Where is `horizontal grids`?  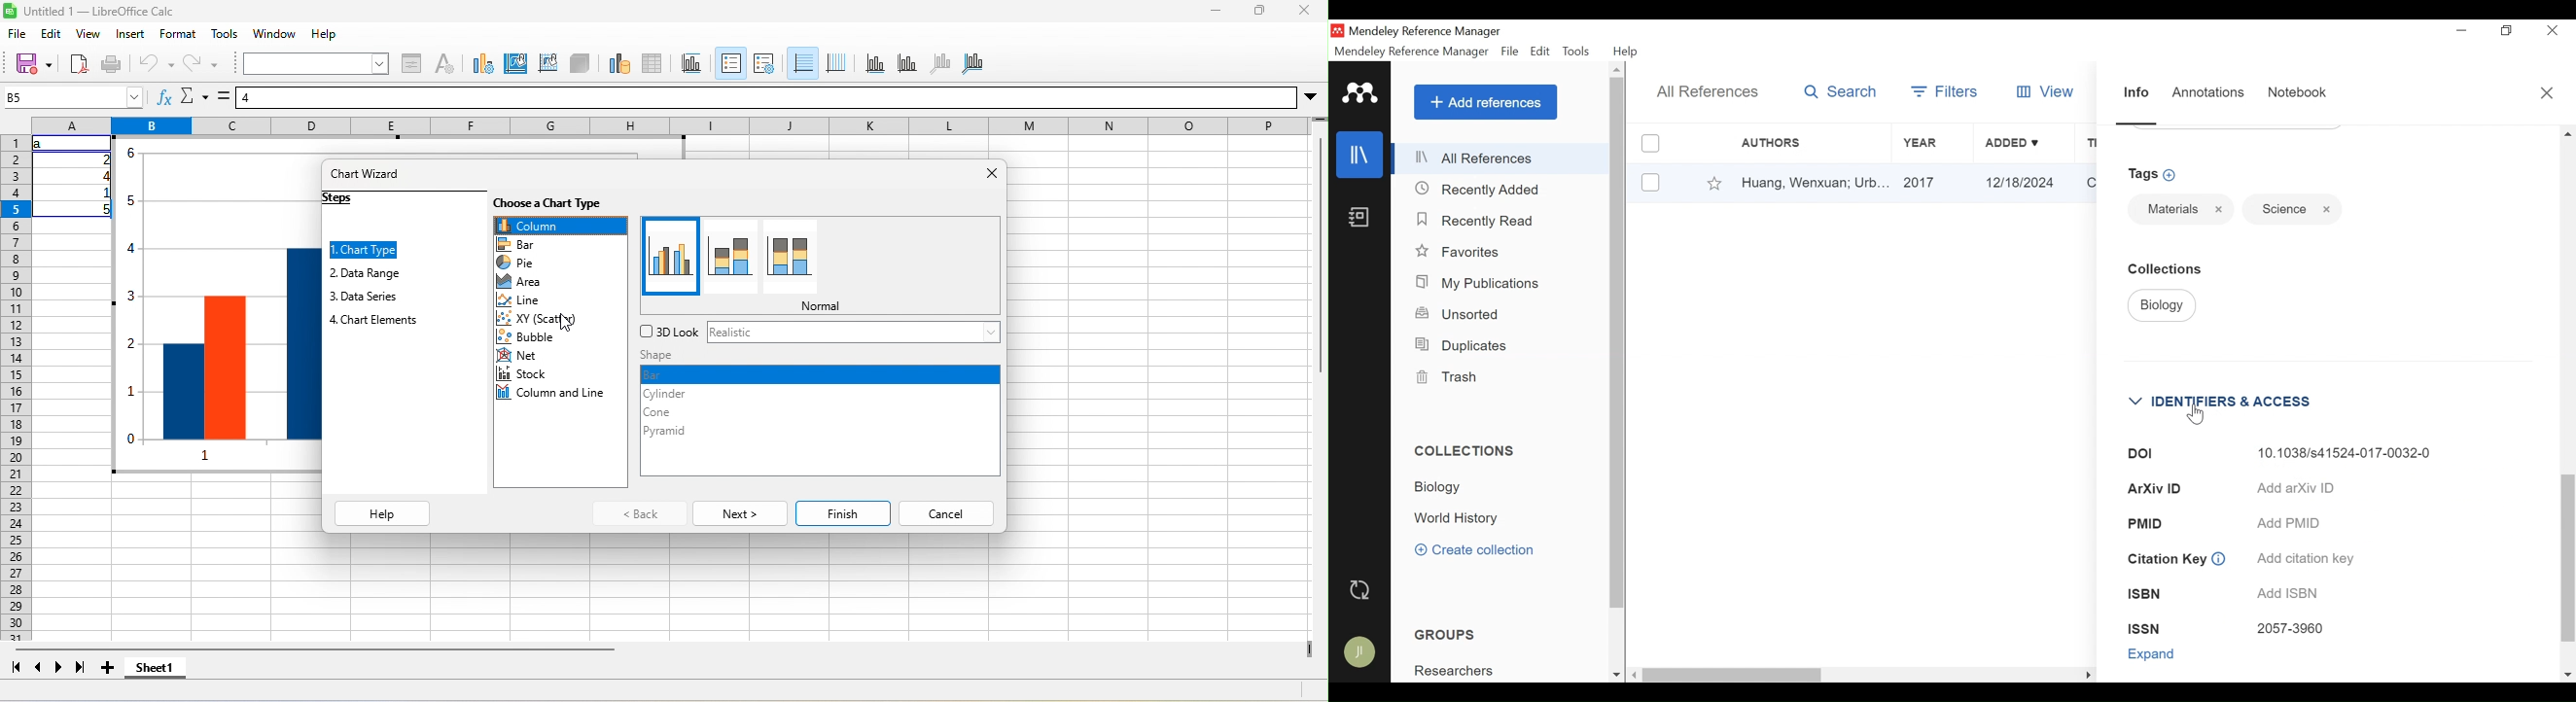
horizontal grids is located at coordinates (803, 64).